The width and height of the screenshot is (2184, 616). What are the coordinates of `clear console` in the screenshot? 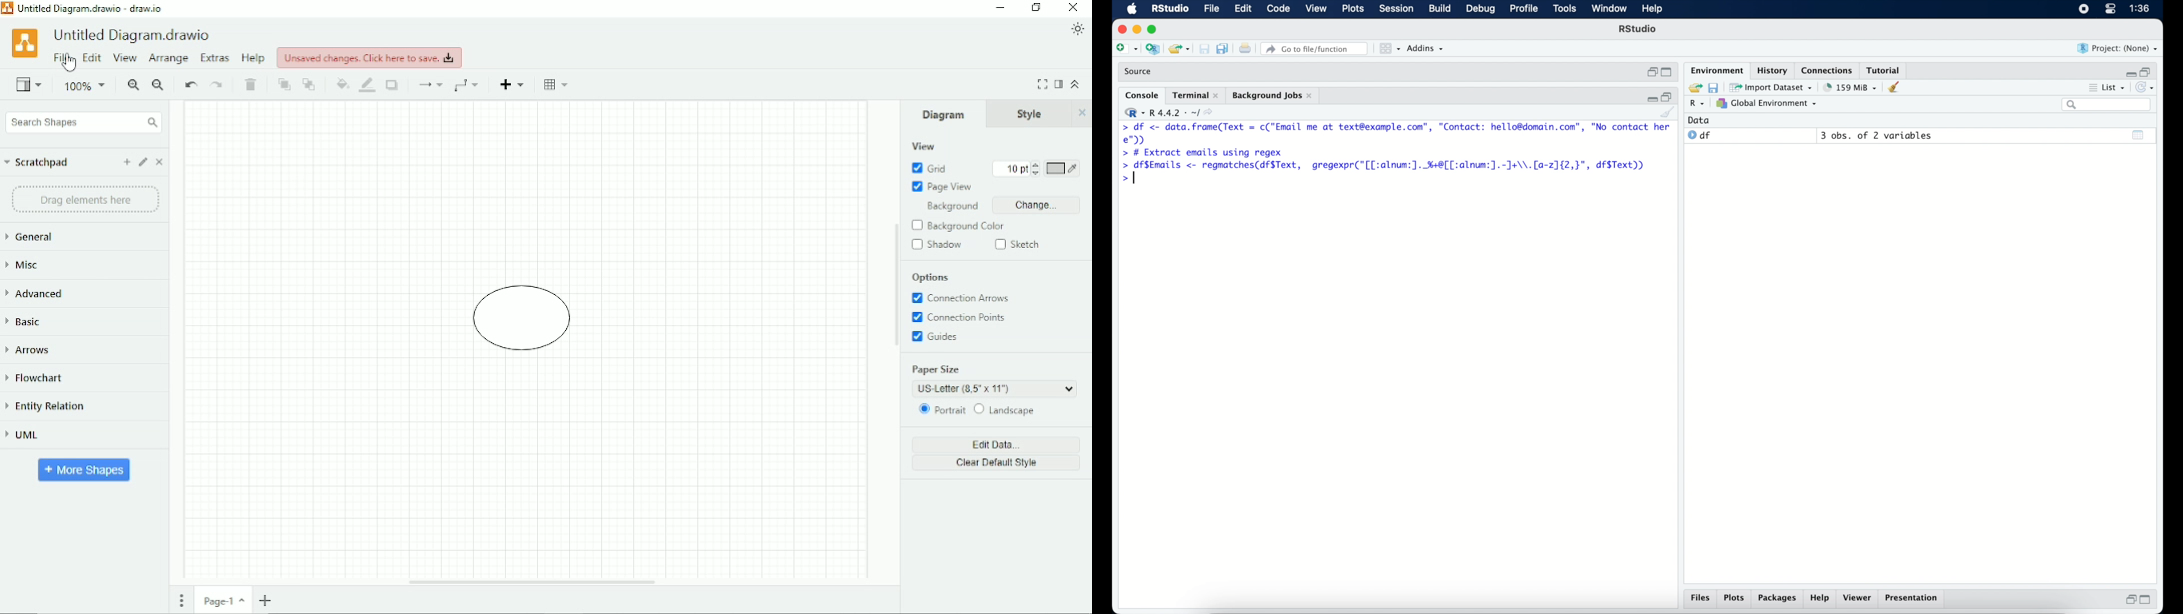 It's located at (1896, 88).